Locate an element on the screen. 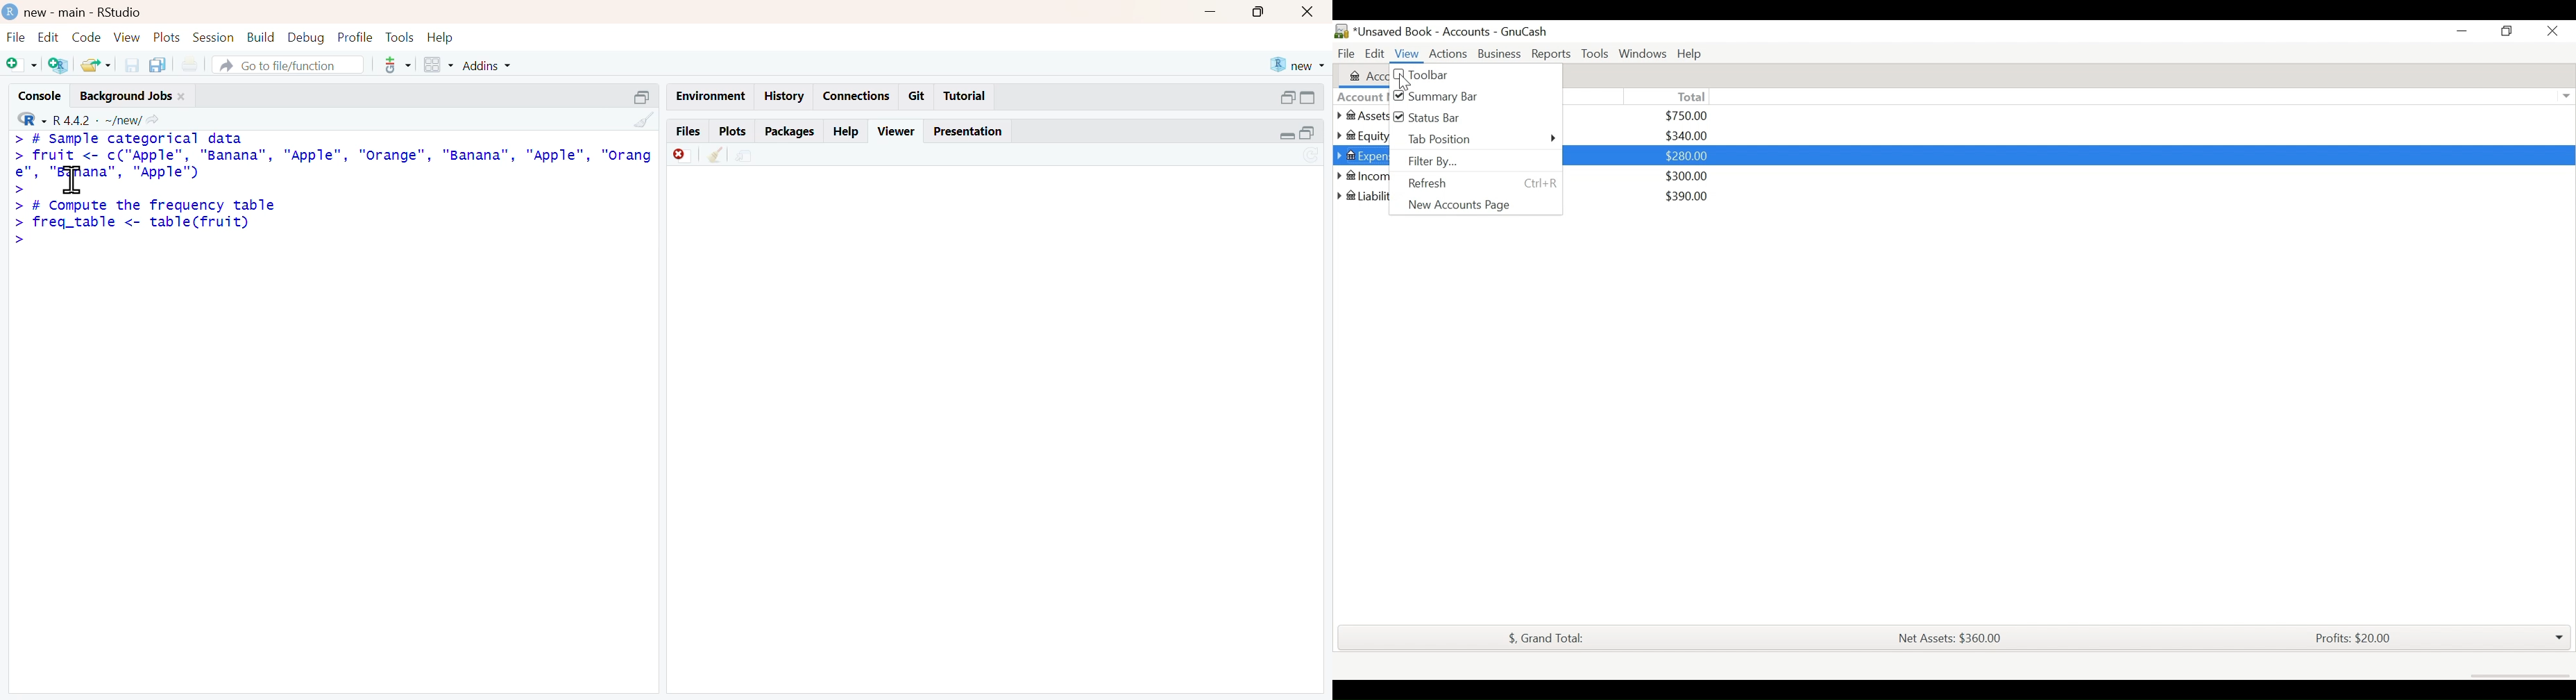  close is located at coordinates (1311, 13).